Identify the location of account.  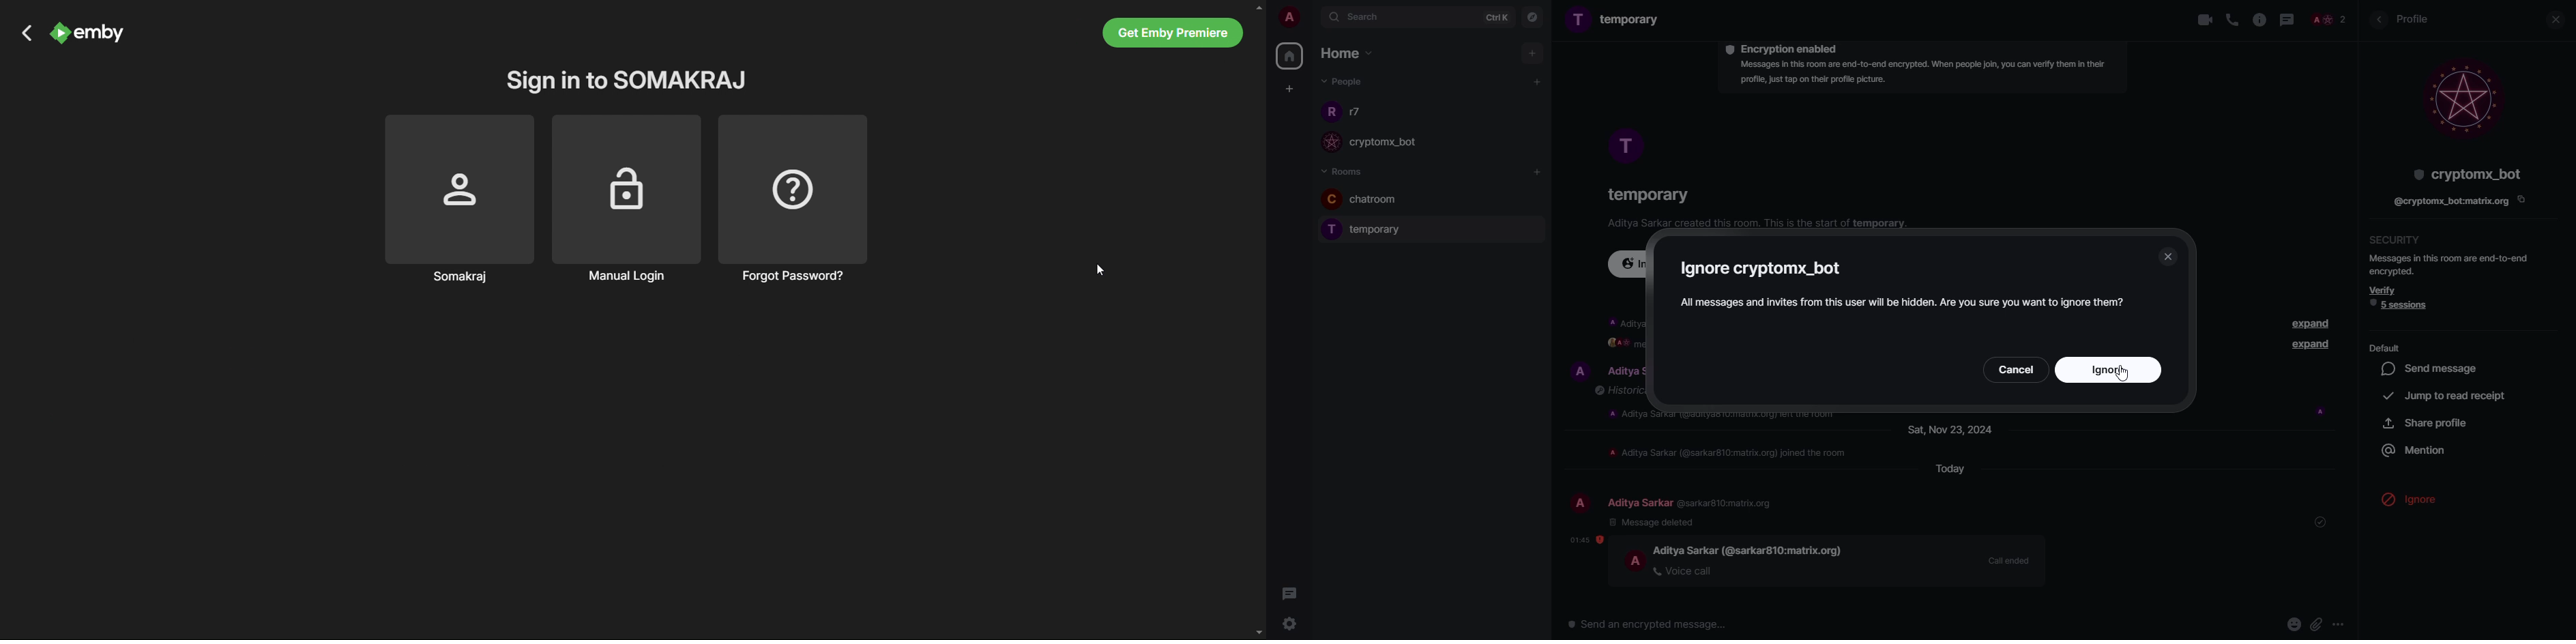
(1291, 18).